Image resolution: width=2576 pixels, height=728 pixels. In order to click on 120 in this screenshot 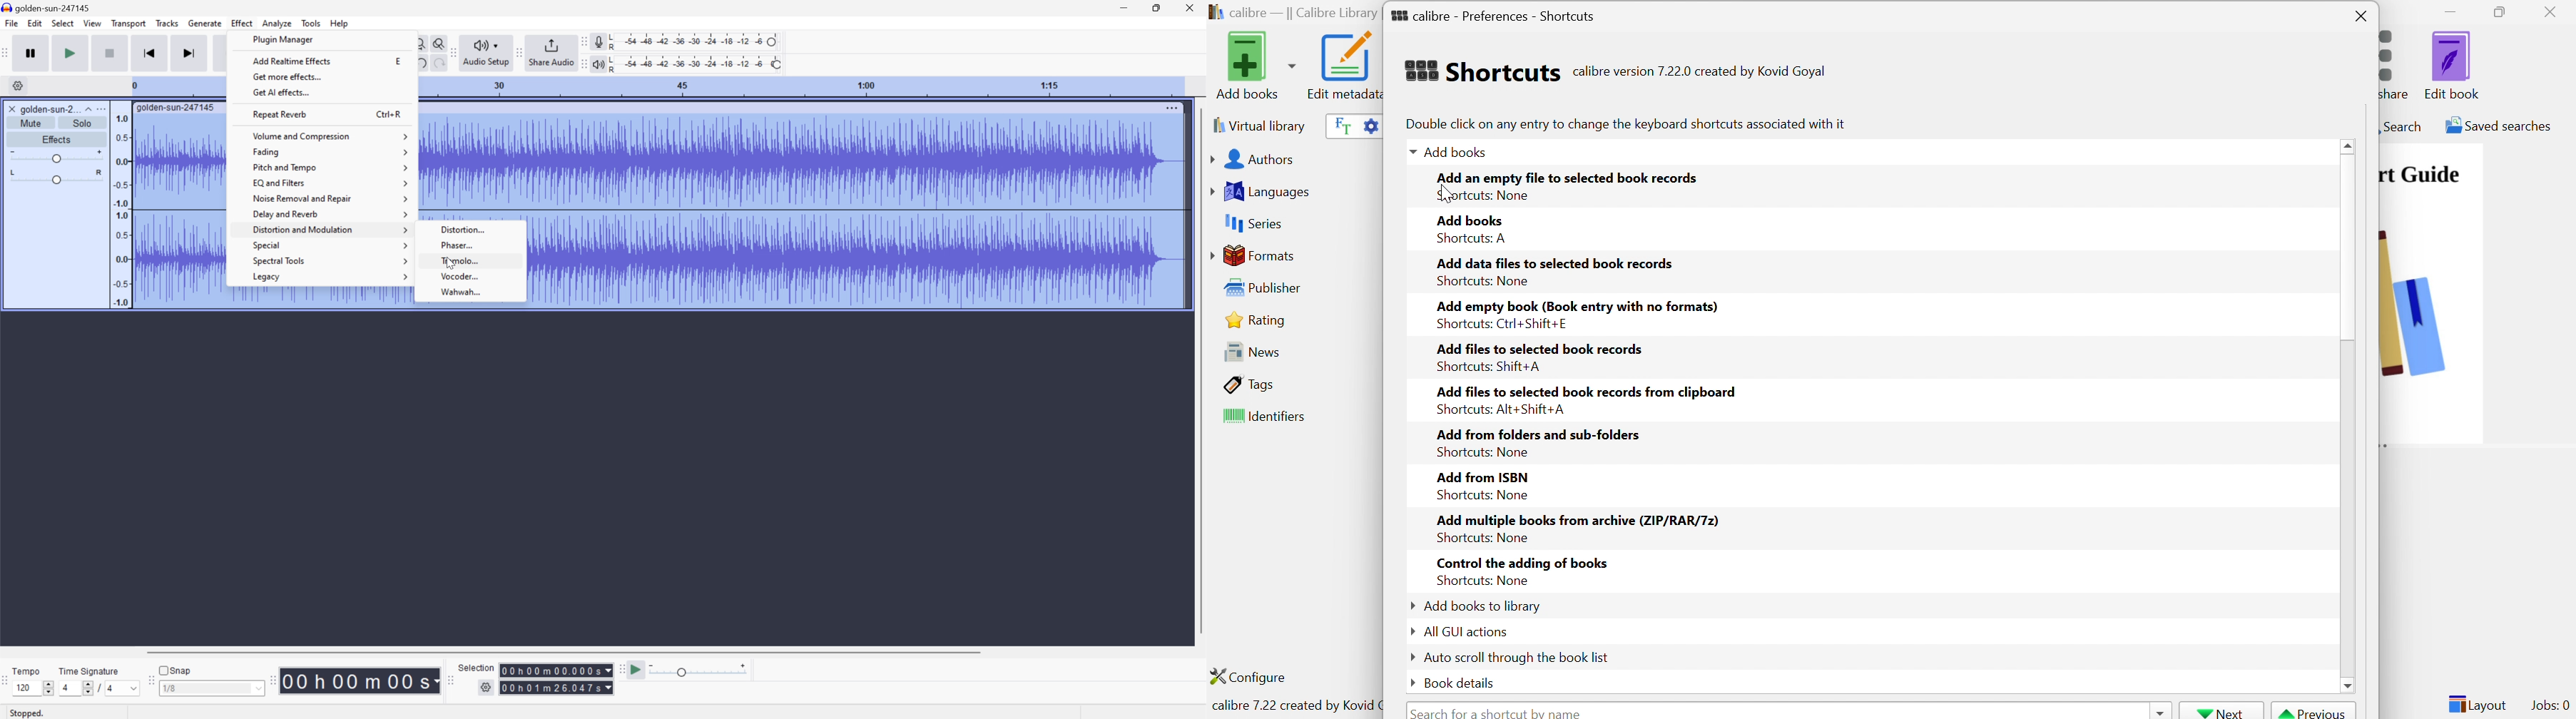, I will do `click(28, 688)`.